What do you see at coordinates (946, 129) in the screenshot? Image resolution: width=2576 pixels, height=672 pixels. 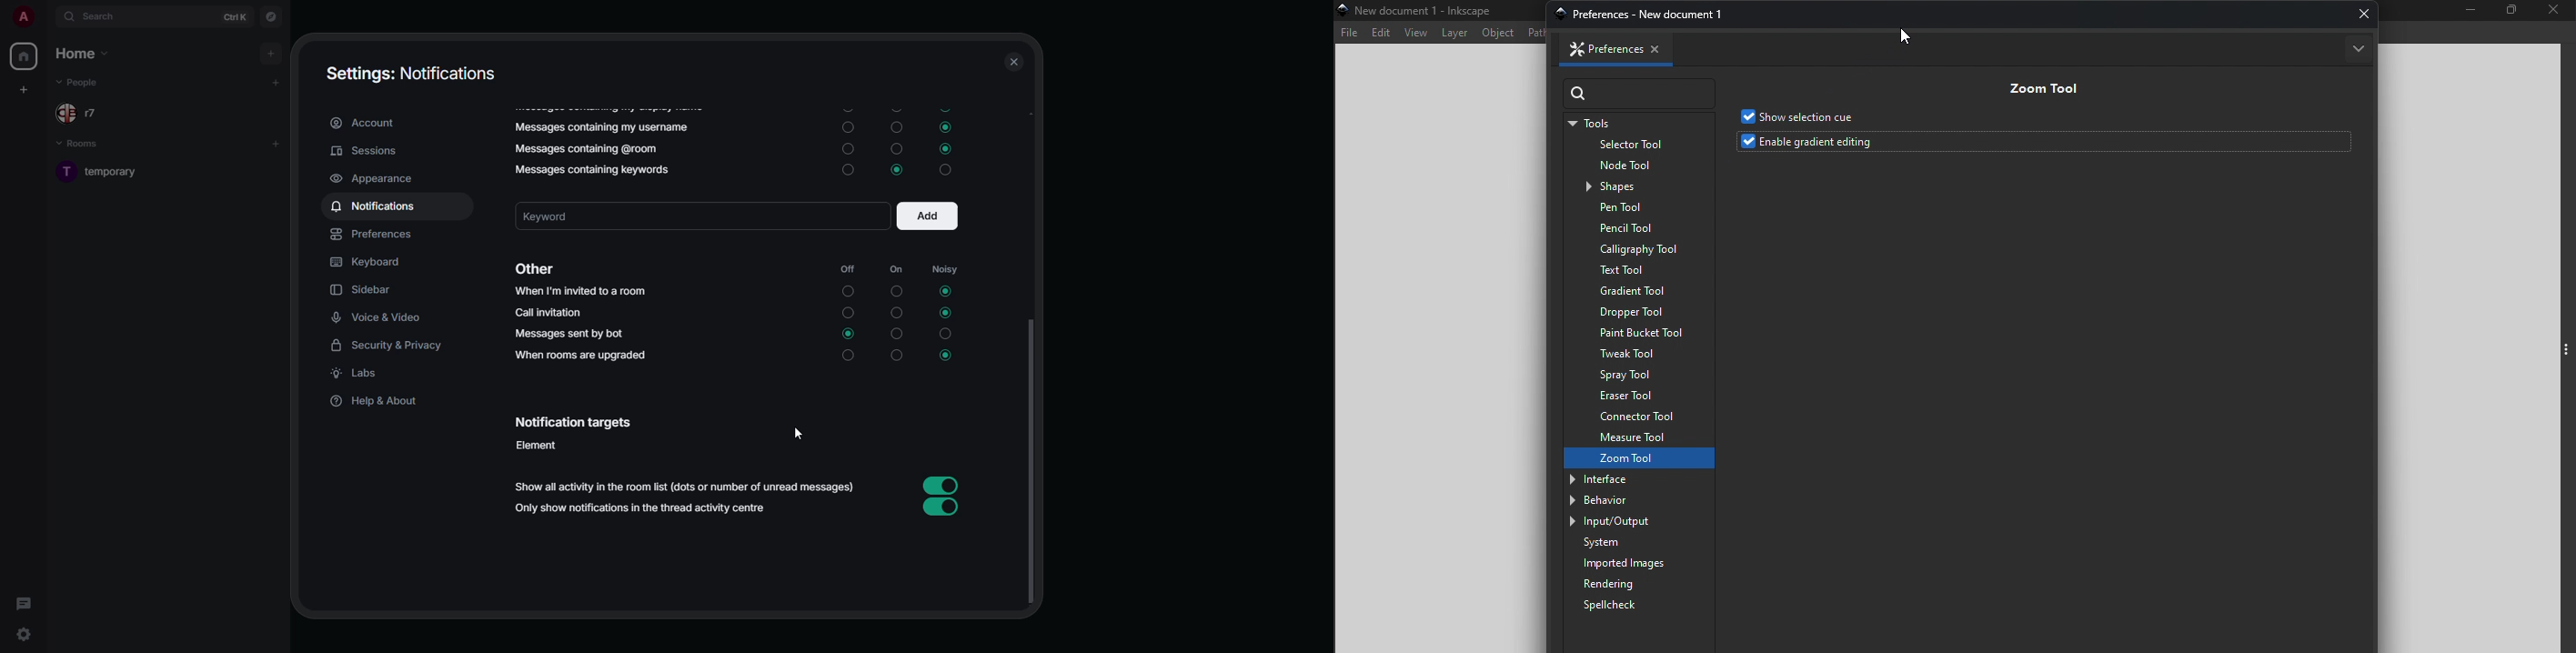 I see `selected` at bounding box center [946, 129].